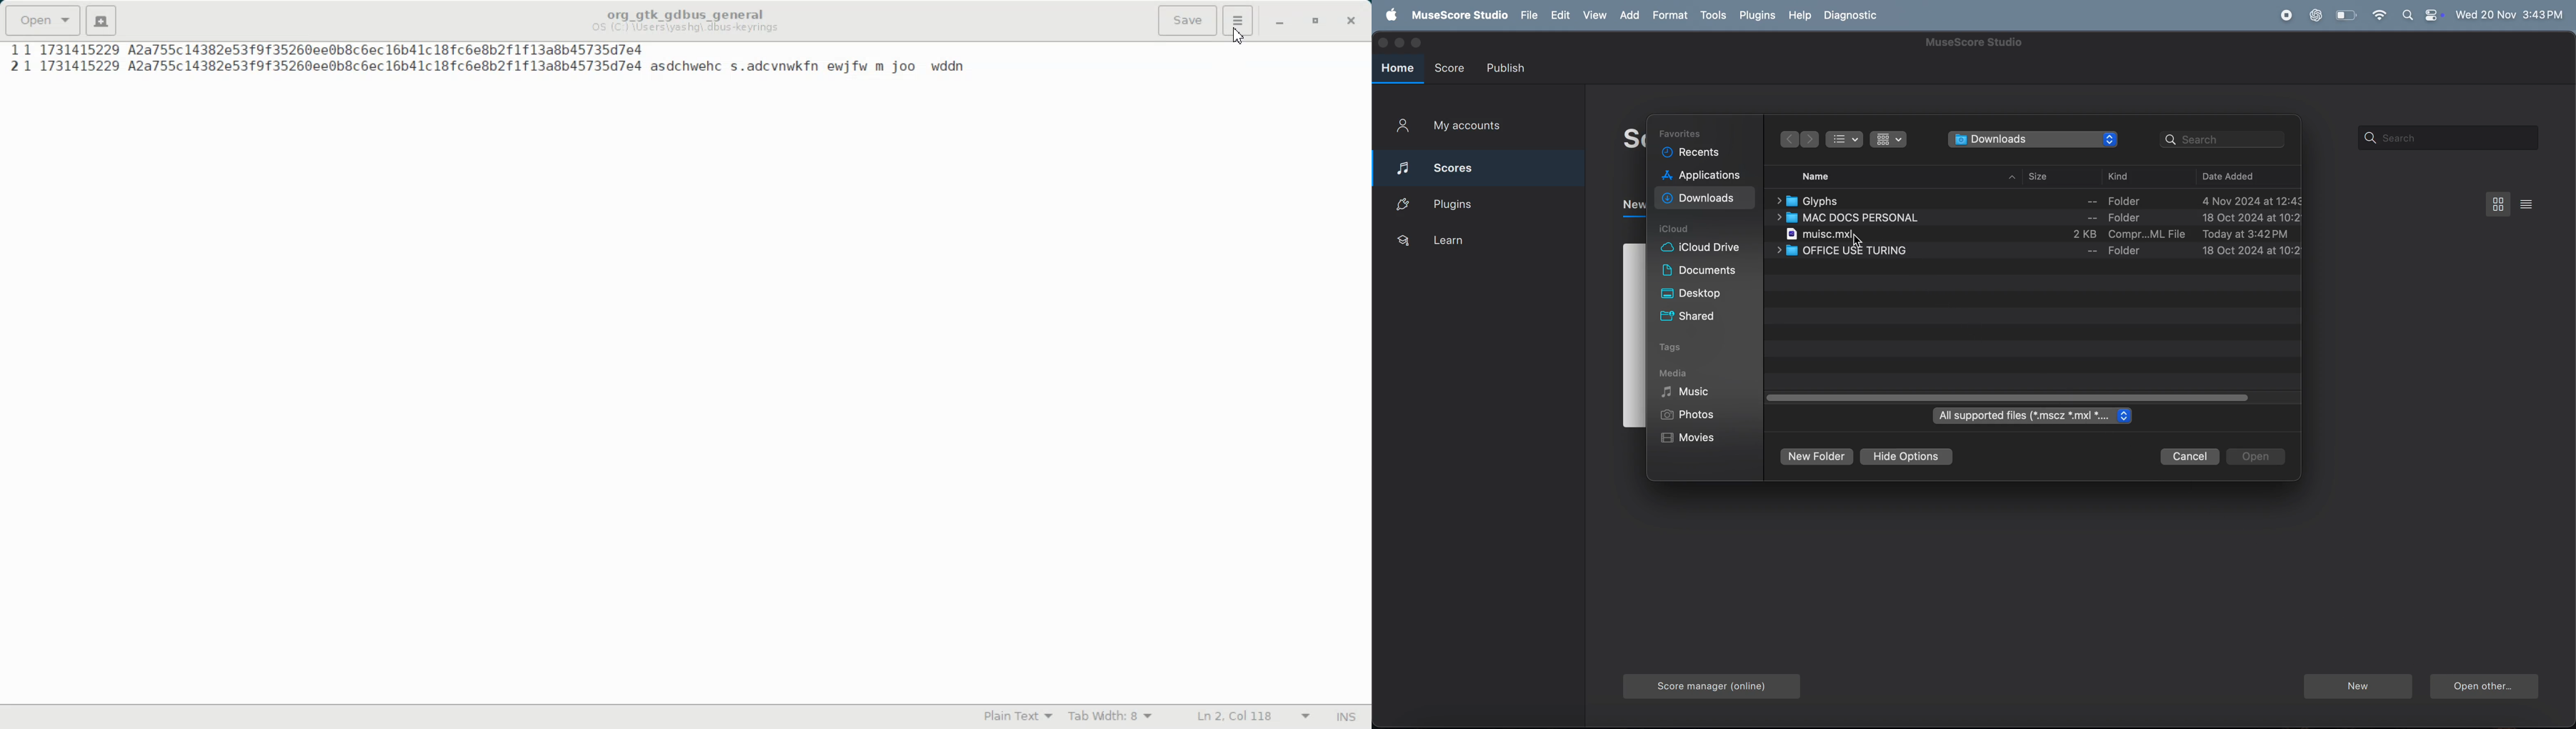 The height and width of the screenshot is (756, 2576). I want to click on search, so click(2447, 138).